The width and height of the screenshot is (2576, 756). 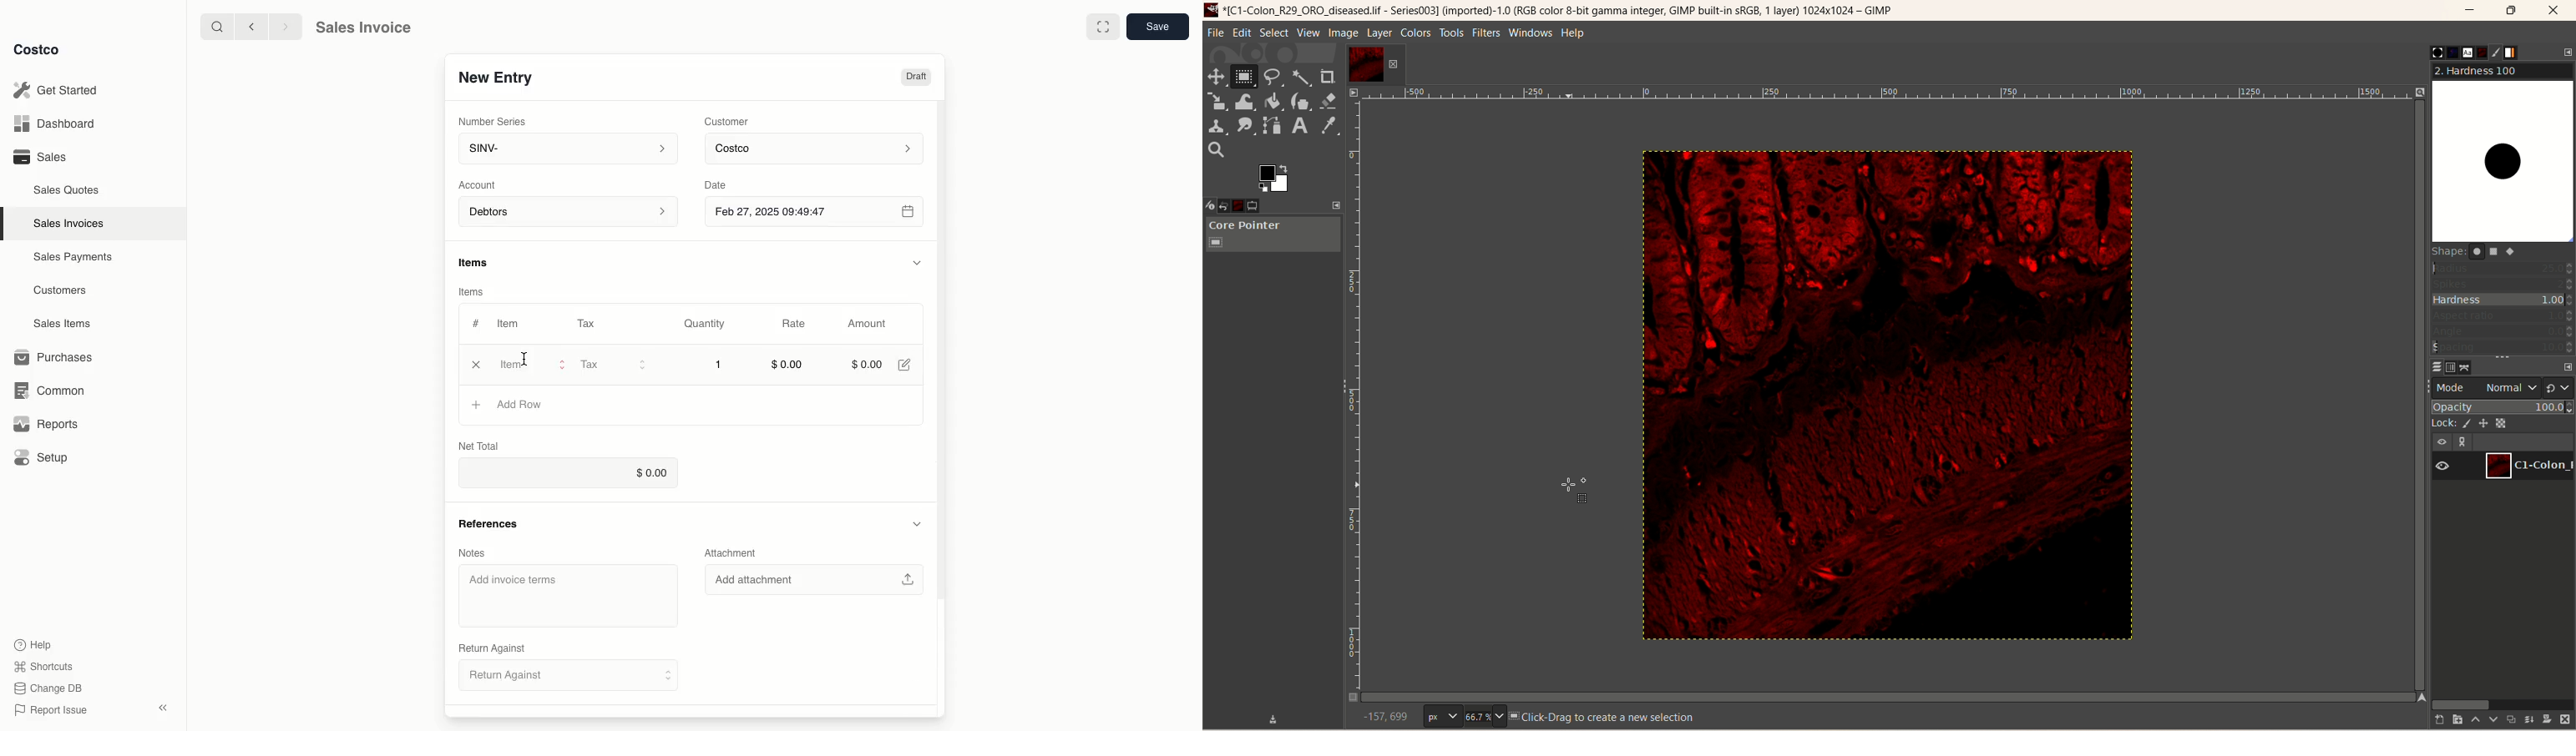 What do you see at coordinates (51, 710) in the screenshot?
I see `Report Issue` at bounding box center [51, 710].